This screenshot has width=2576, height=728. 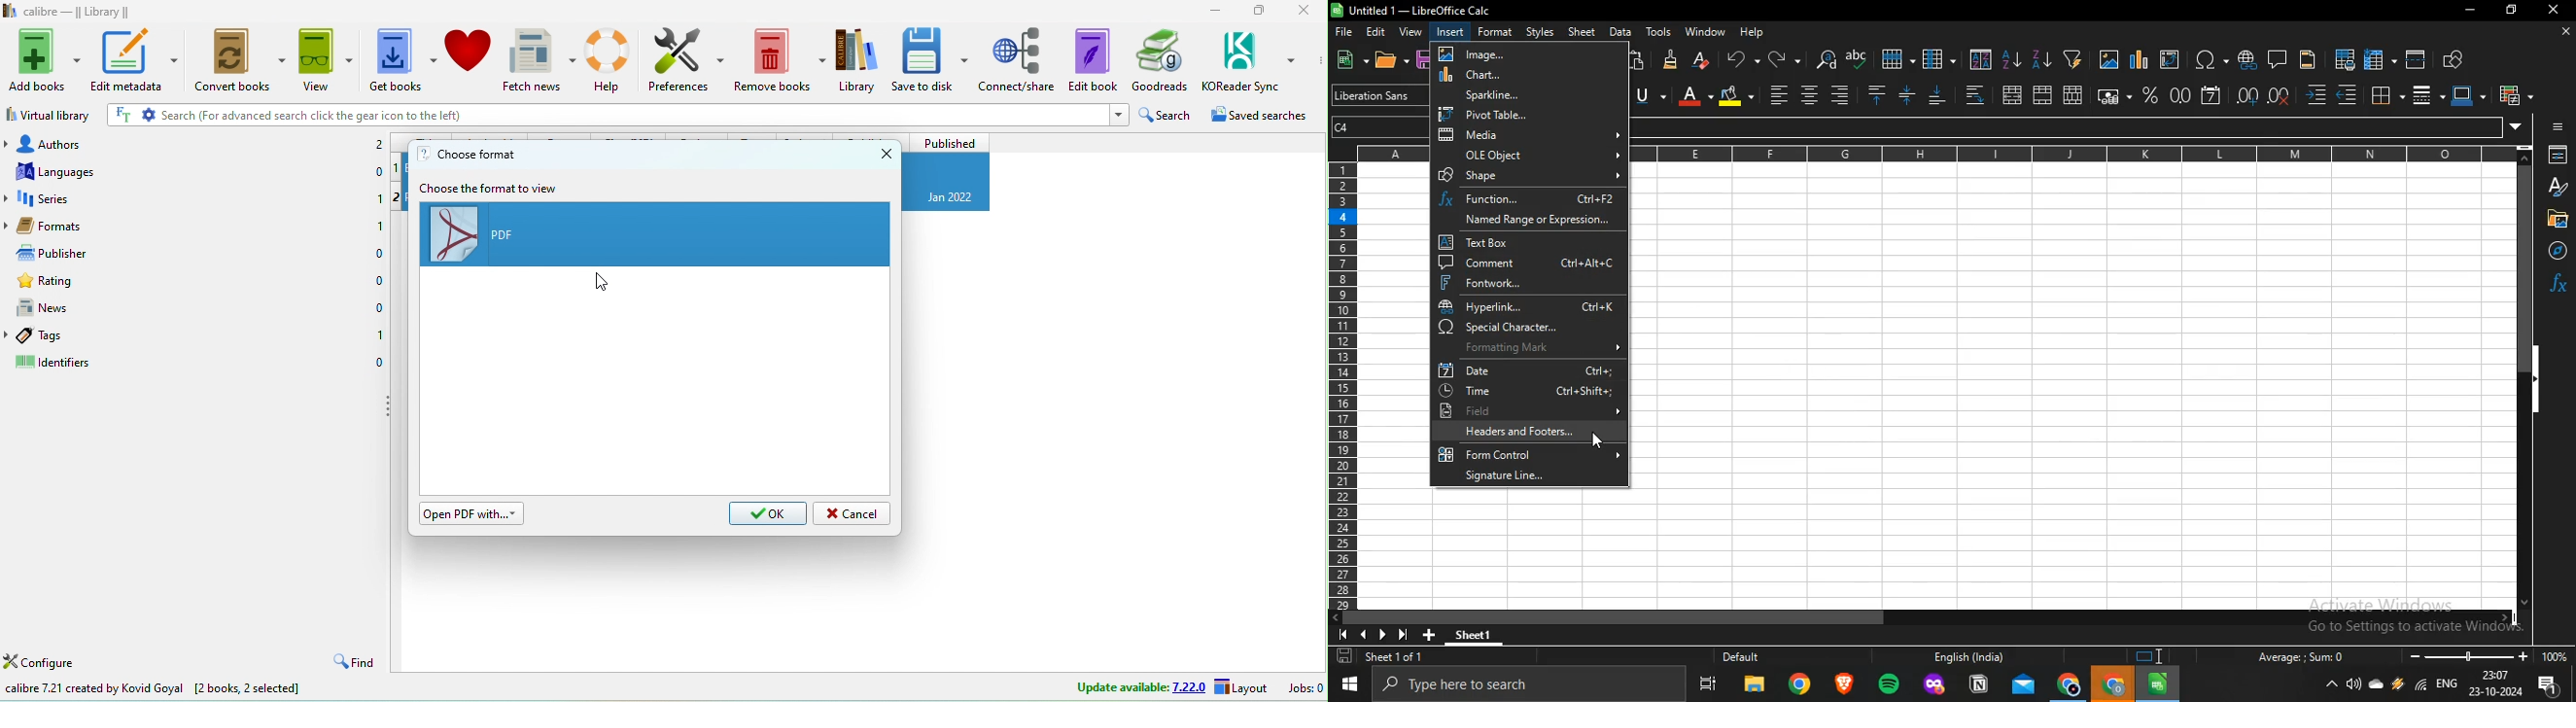 What do you see at coordinates (2558, 128) in the screenshot?
I see `icon` at bounding box center [2558, 128].